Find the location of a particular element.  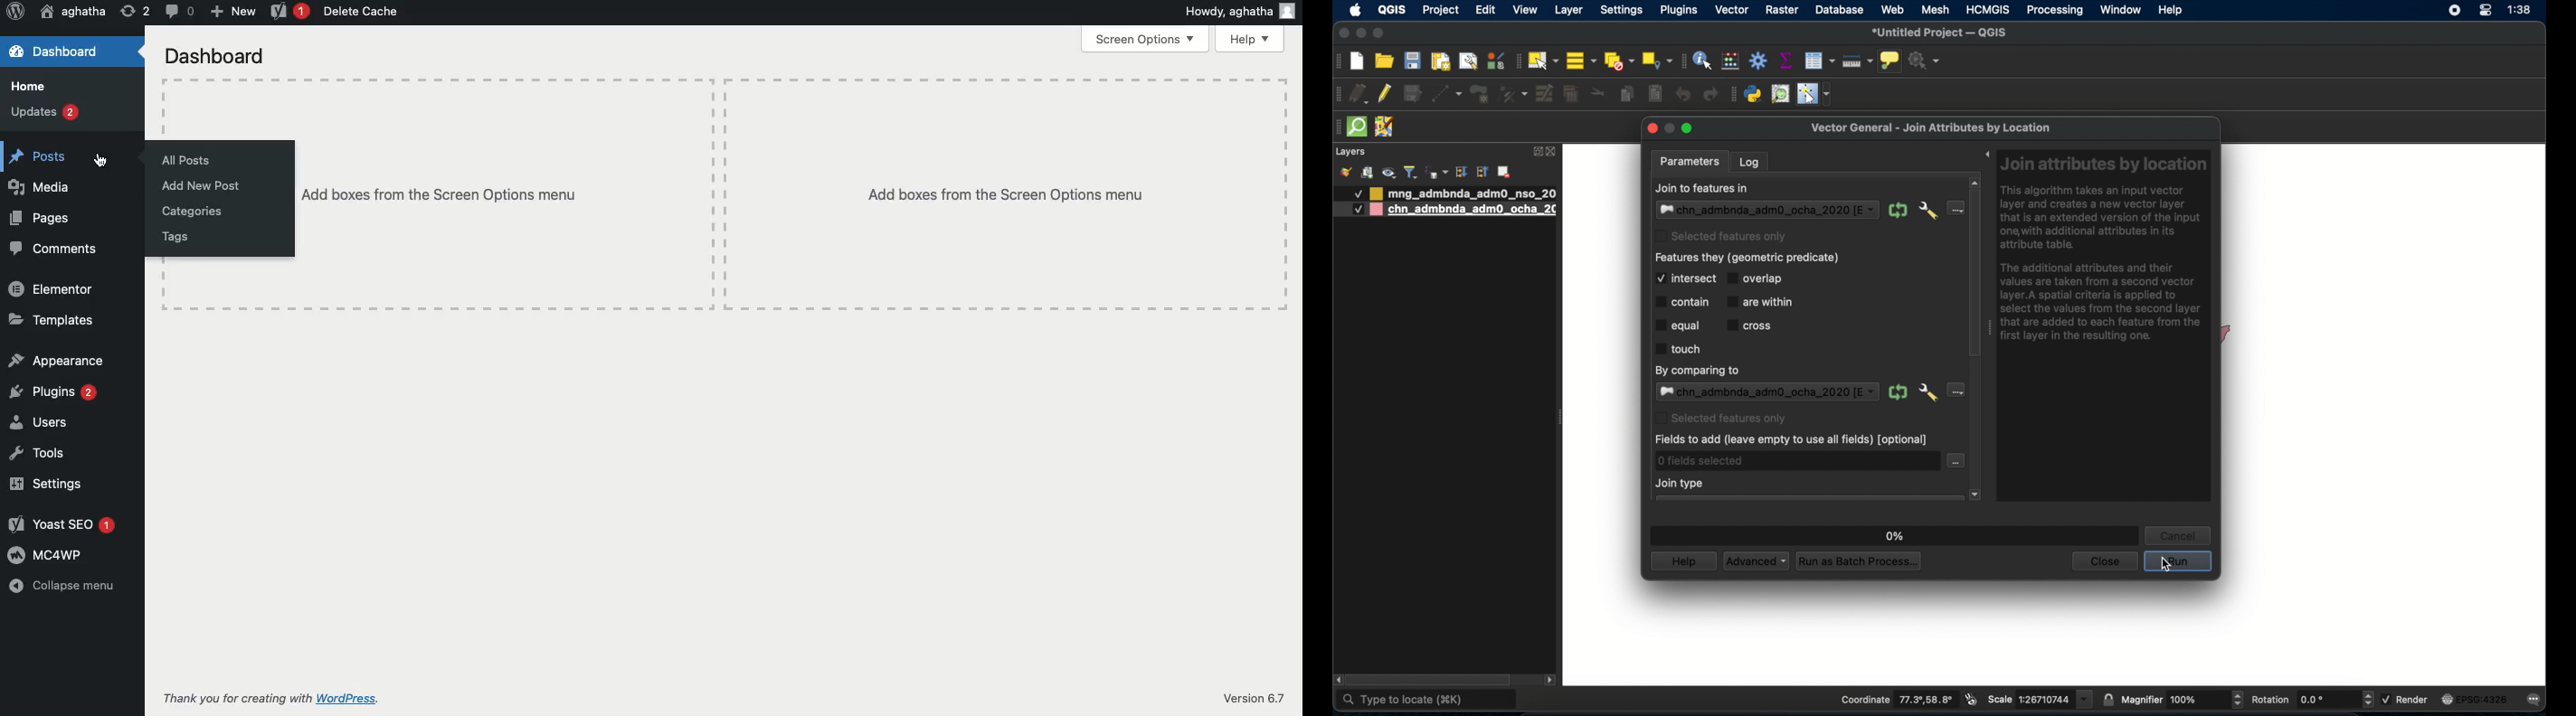

Dashboard is located at coordinates (72, 51).